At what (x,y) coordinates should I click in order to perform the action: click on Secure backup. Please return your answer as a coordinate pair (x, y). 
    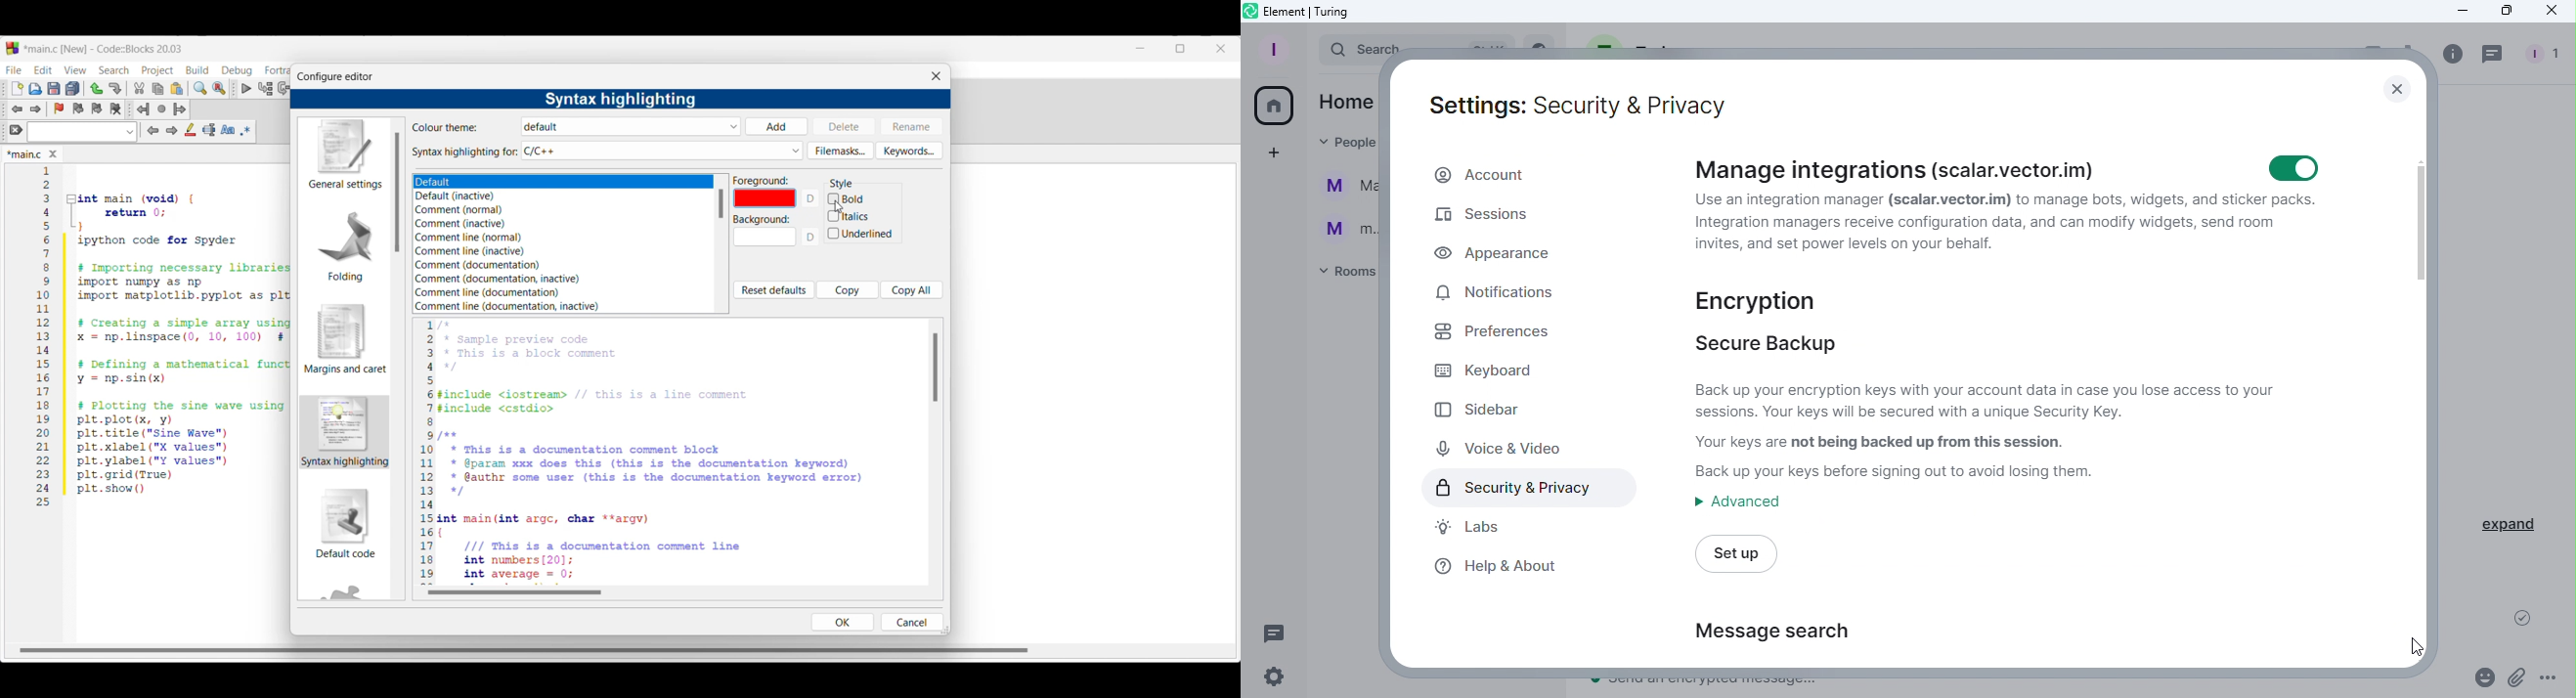
    Looking at the image, I should click on (2021, 402).